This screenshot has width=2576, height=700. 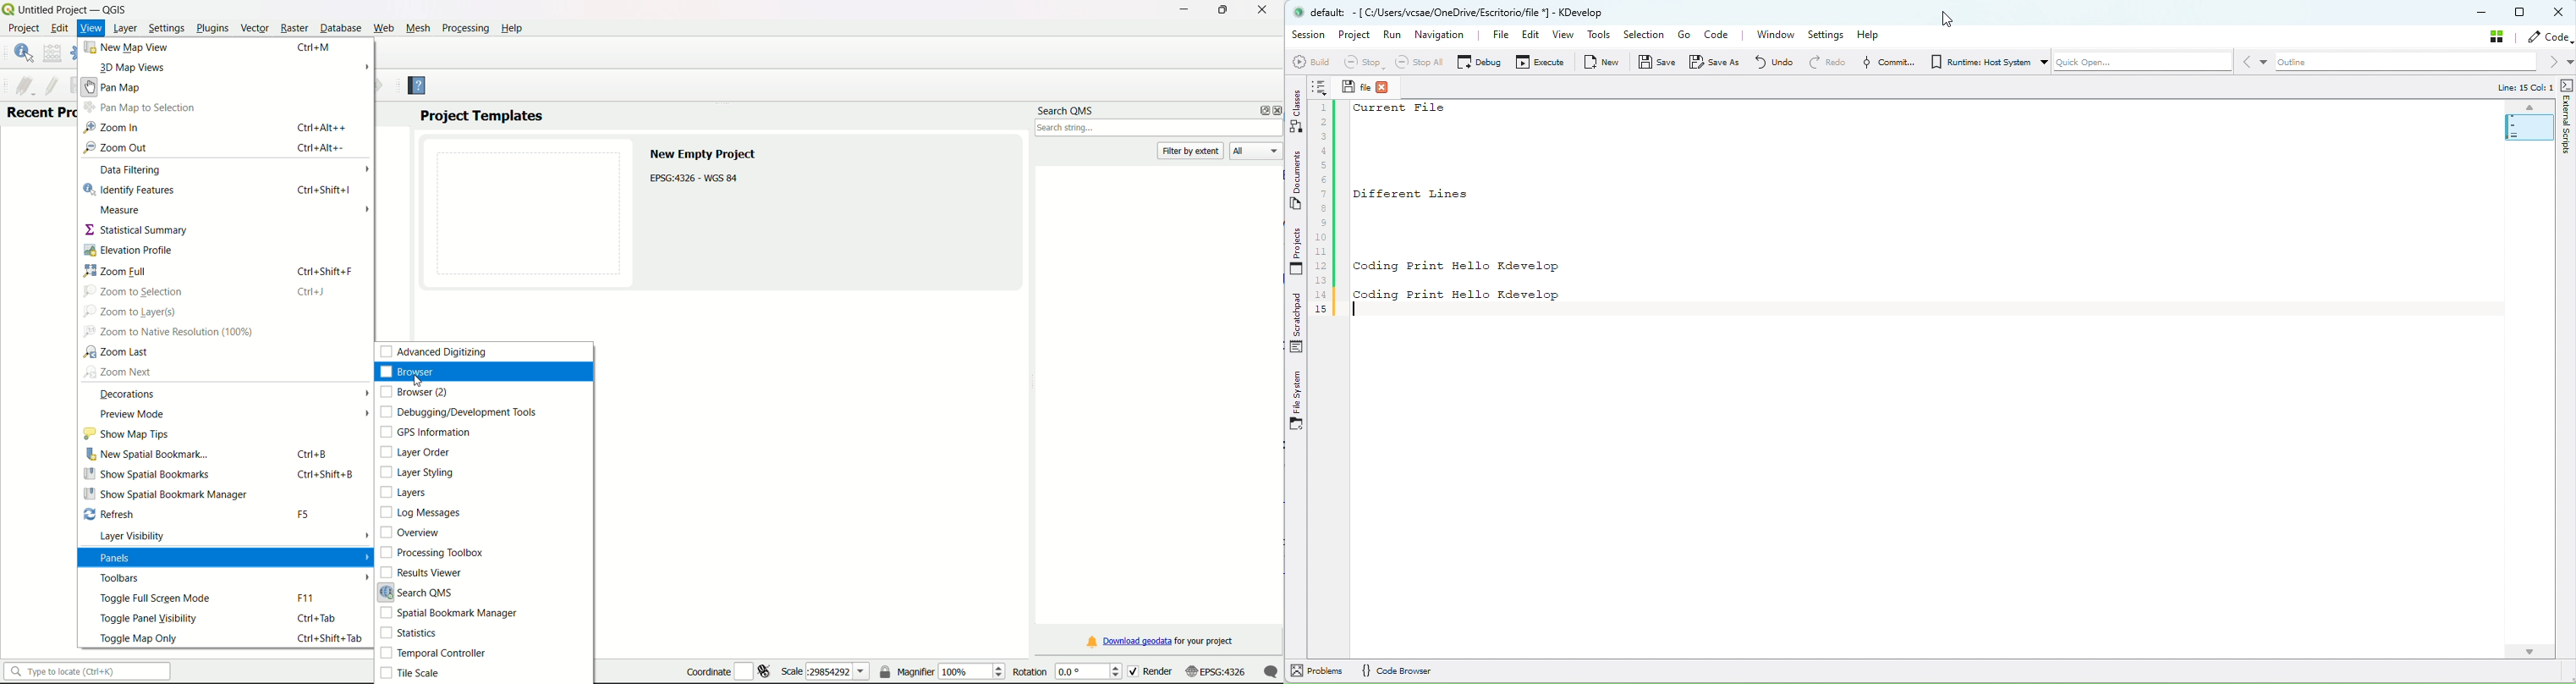 I want to click on F11, so click(x=307, y=598).